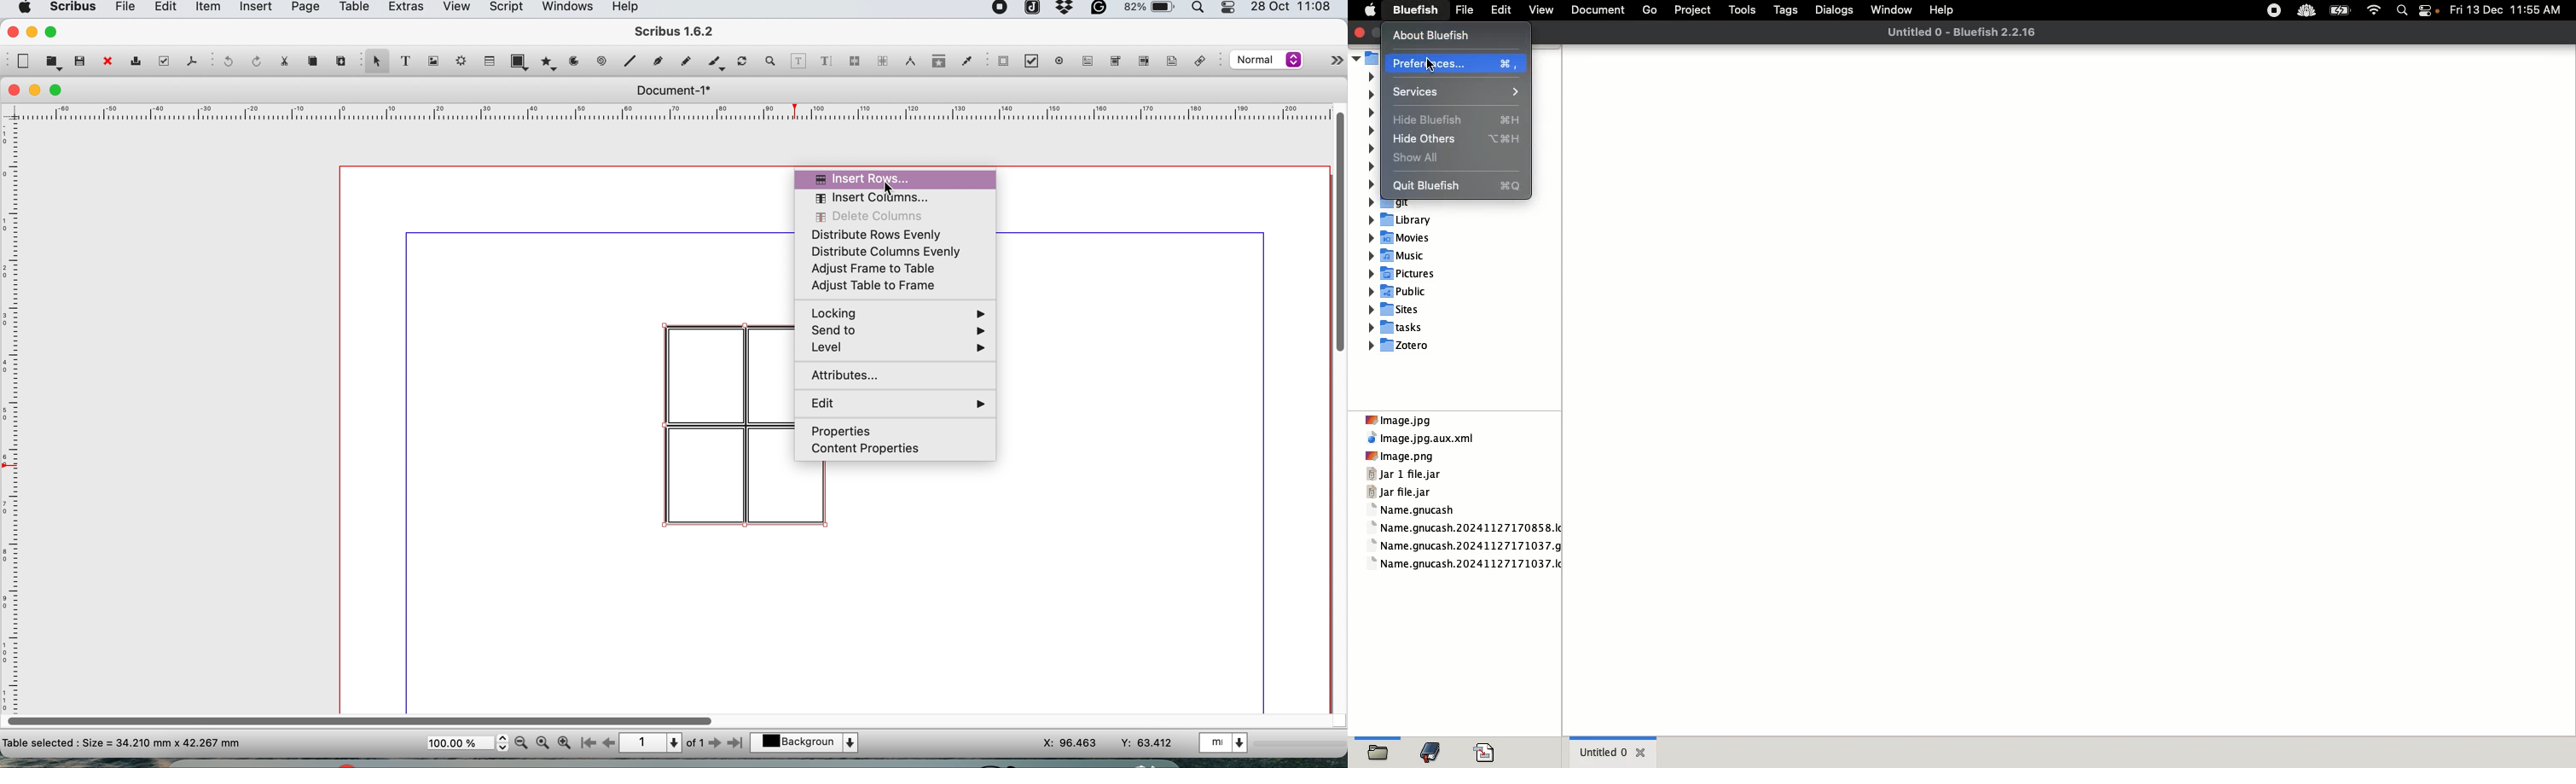  Describe the element at coordinates (936, 64) in the screenshot. I see `copy item properties` at that location.